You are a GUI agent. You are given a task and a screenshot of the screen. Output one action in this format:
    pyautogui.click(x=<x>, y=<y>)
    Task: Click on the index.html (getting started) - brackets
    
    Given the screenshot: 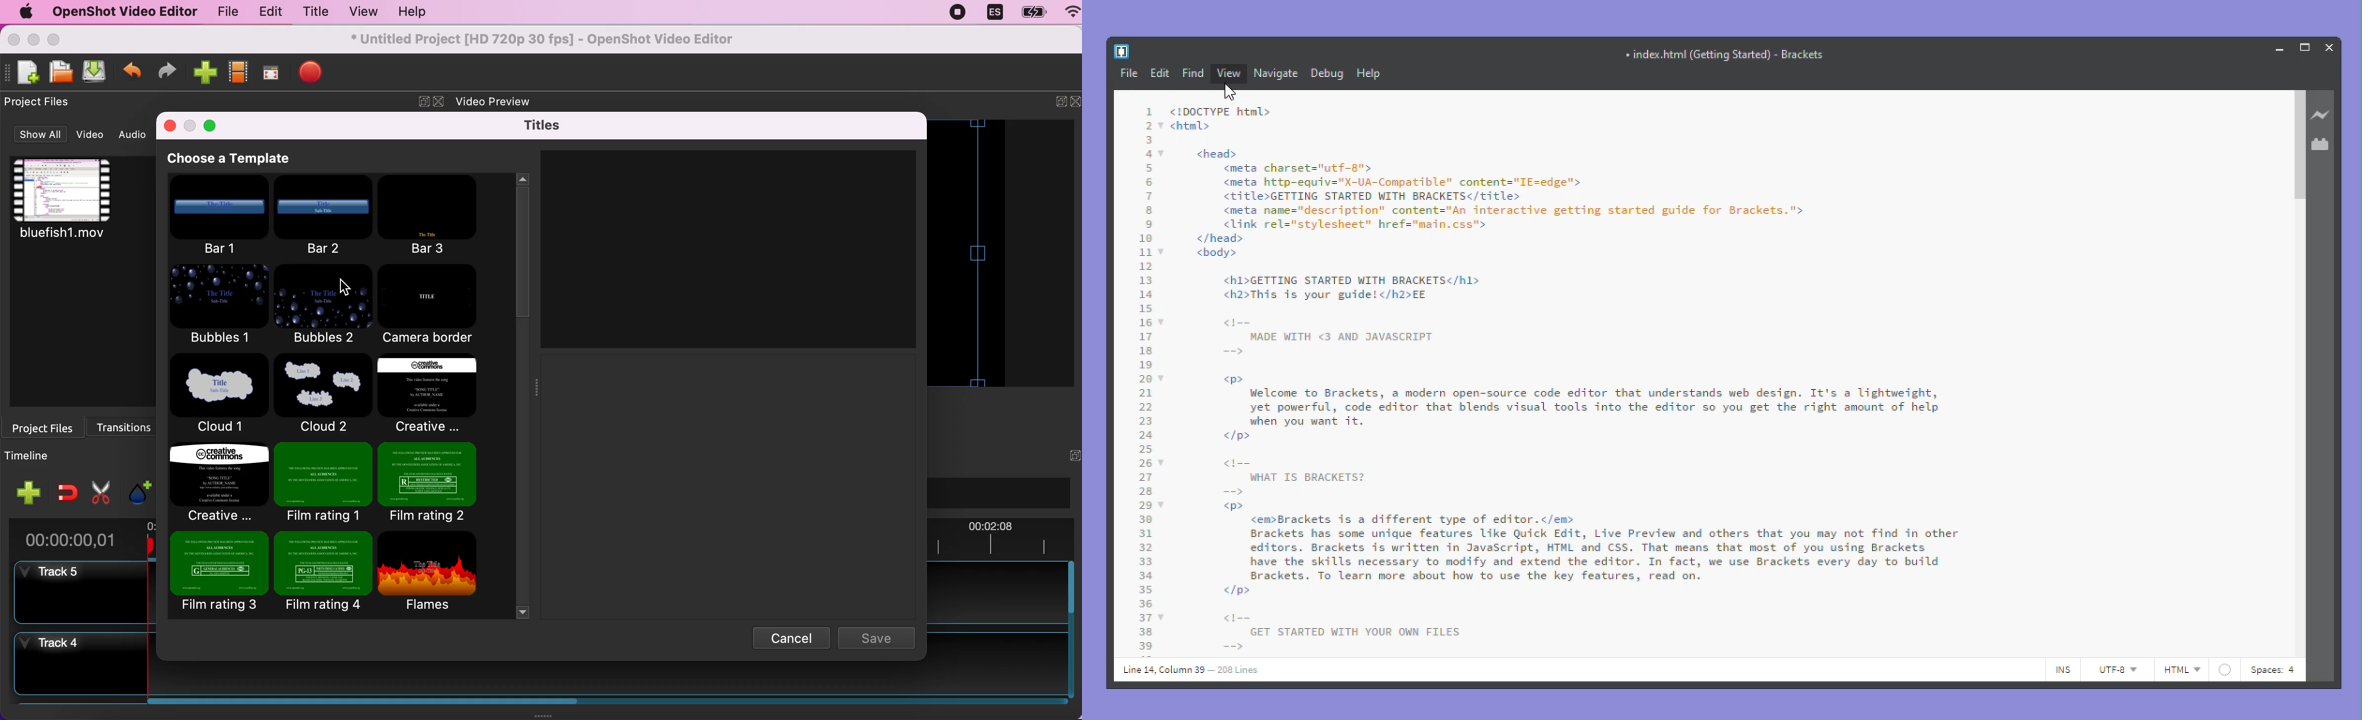 What is the action you would take?
    pyautogui.click(x=1732, y=55)
    